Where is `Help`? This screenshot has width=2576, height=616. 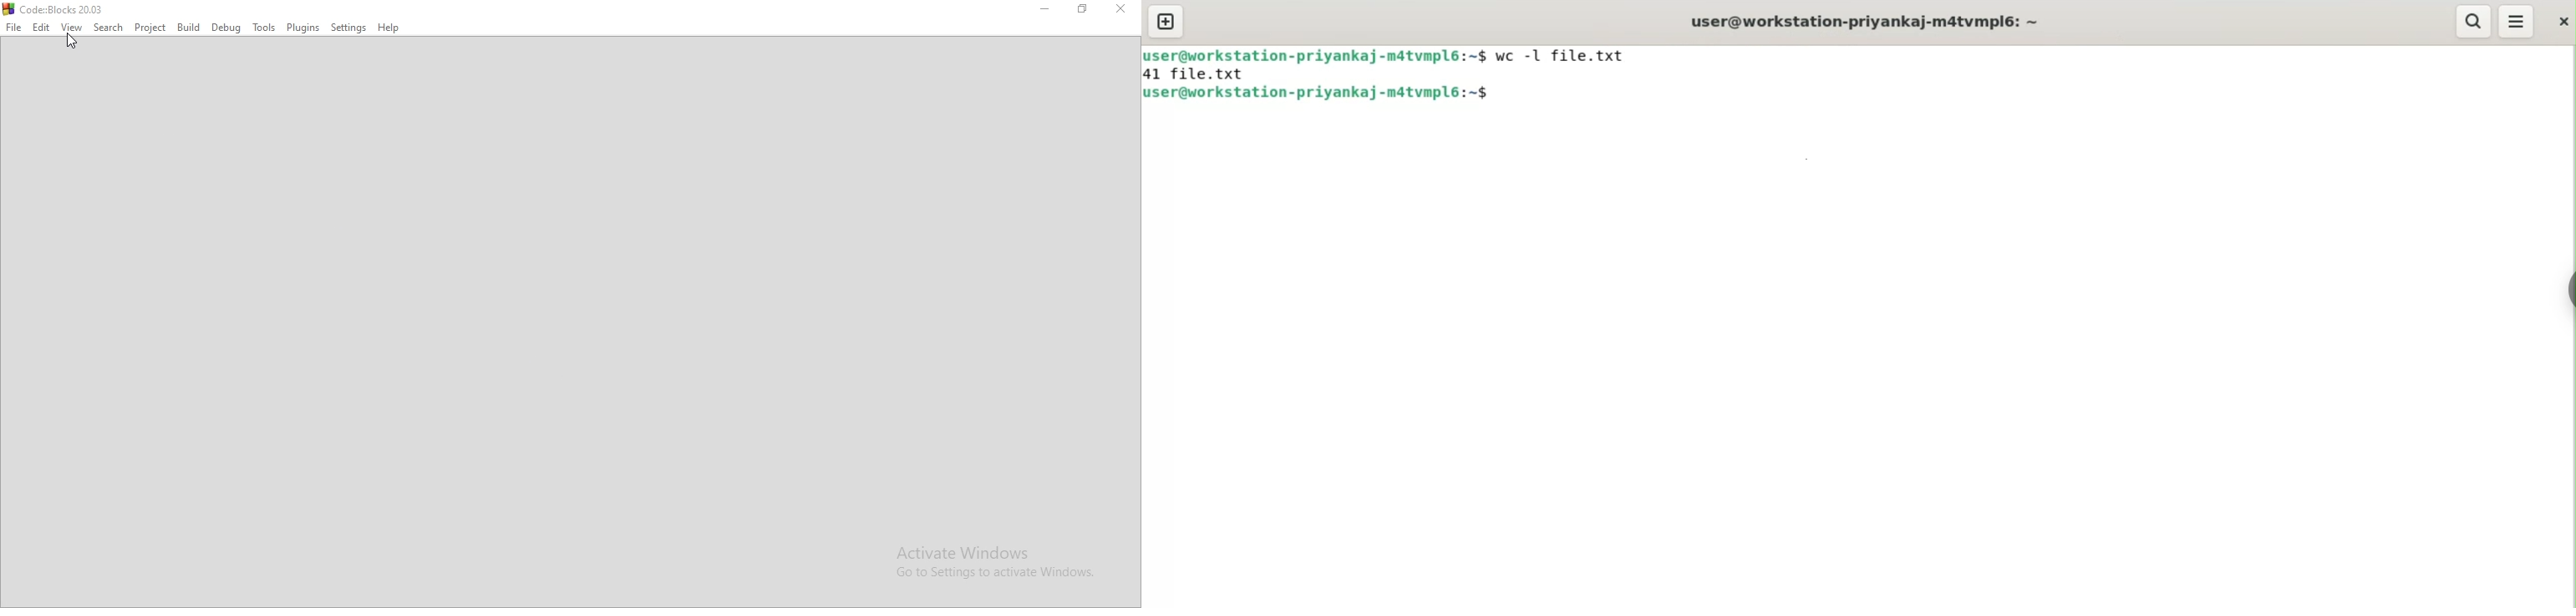 Help is located at coordinates (391, 28).